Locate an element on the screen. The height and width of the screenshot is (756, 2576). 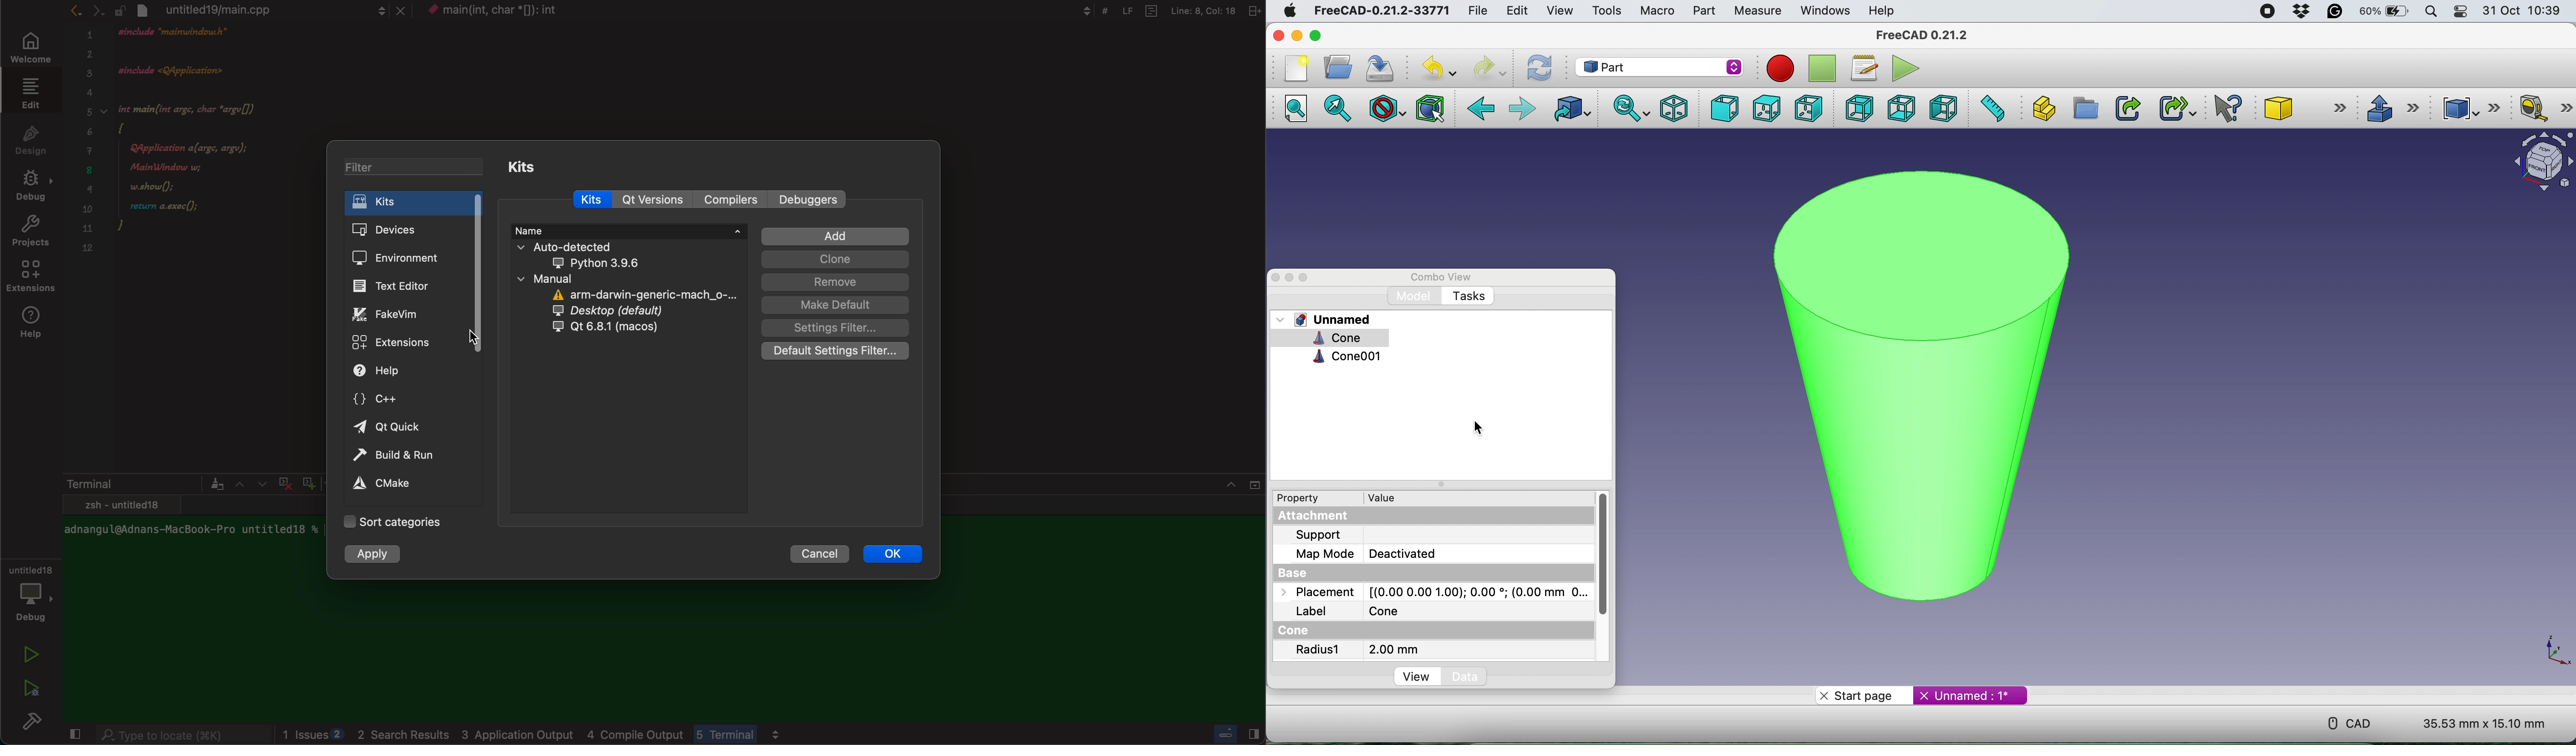
support is located at coordinates (1321, 536).